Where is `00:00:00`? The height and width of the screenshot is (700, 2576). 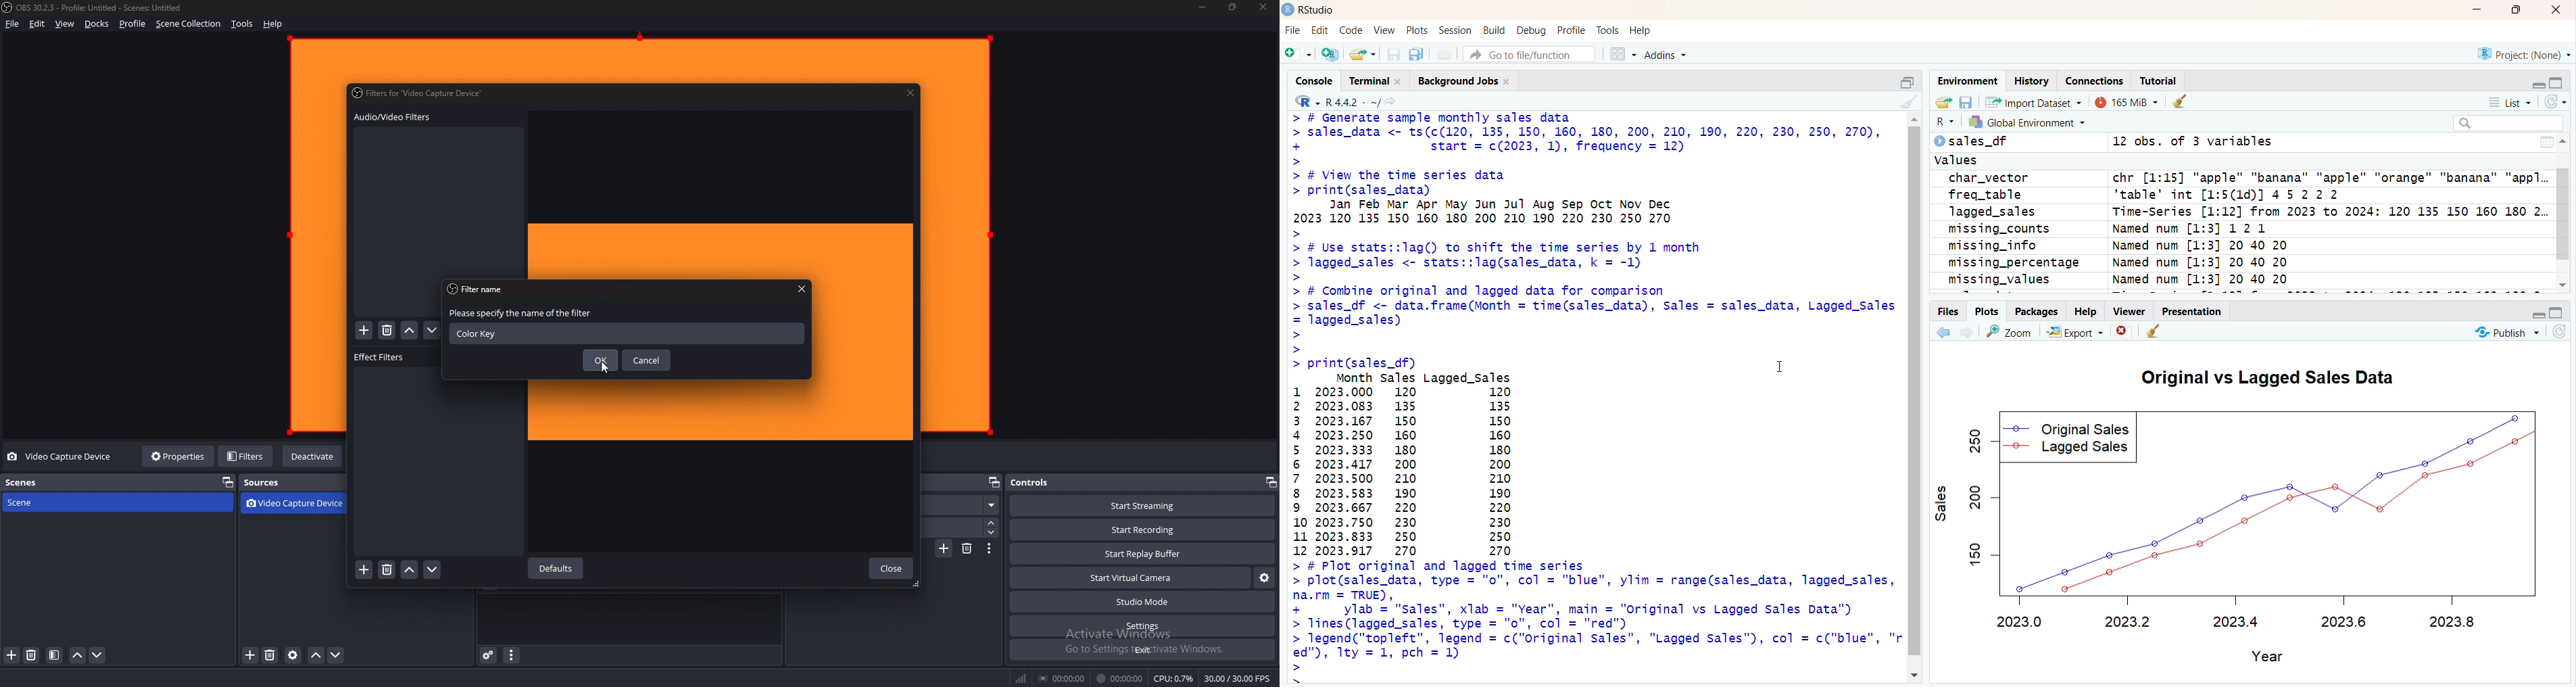
00:00:00 is located at coordinates (1062, 678).